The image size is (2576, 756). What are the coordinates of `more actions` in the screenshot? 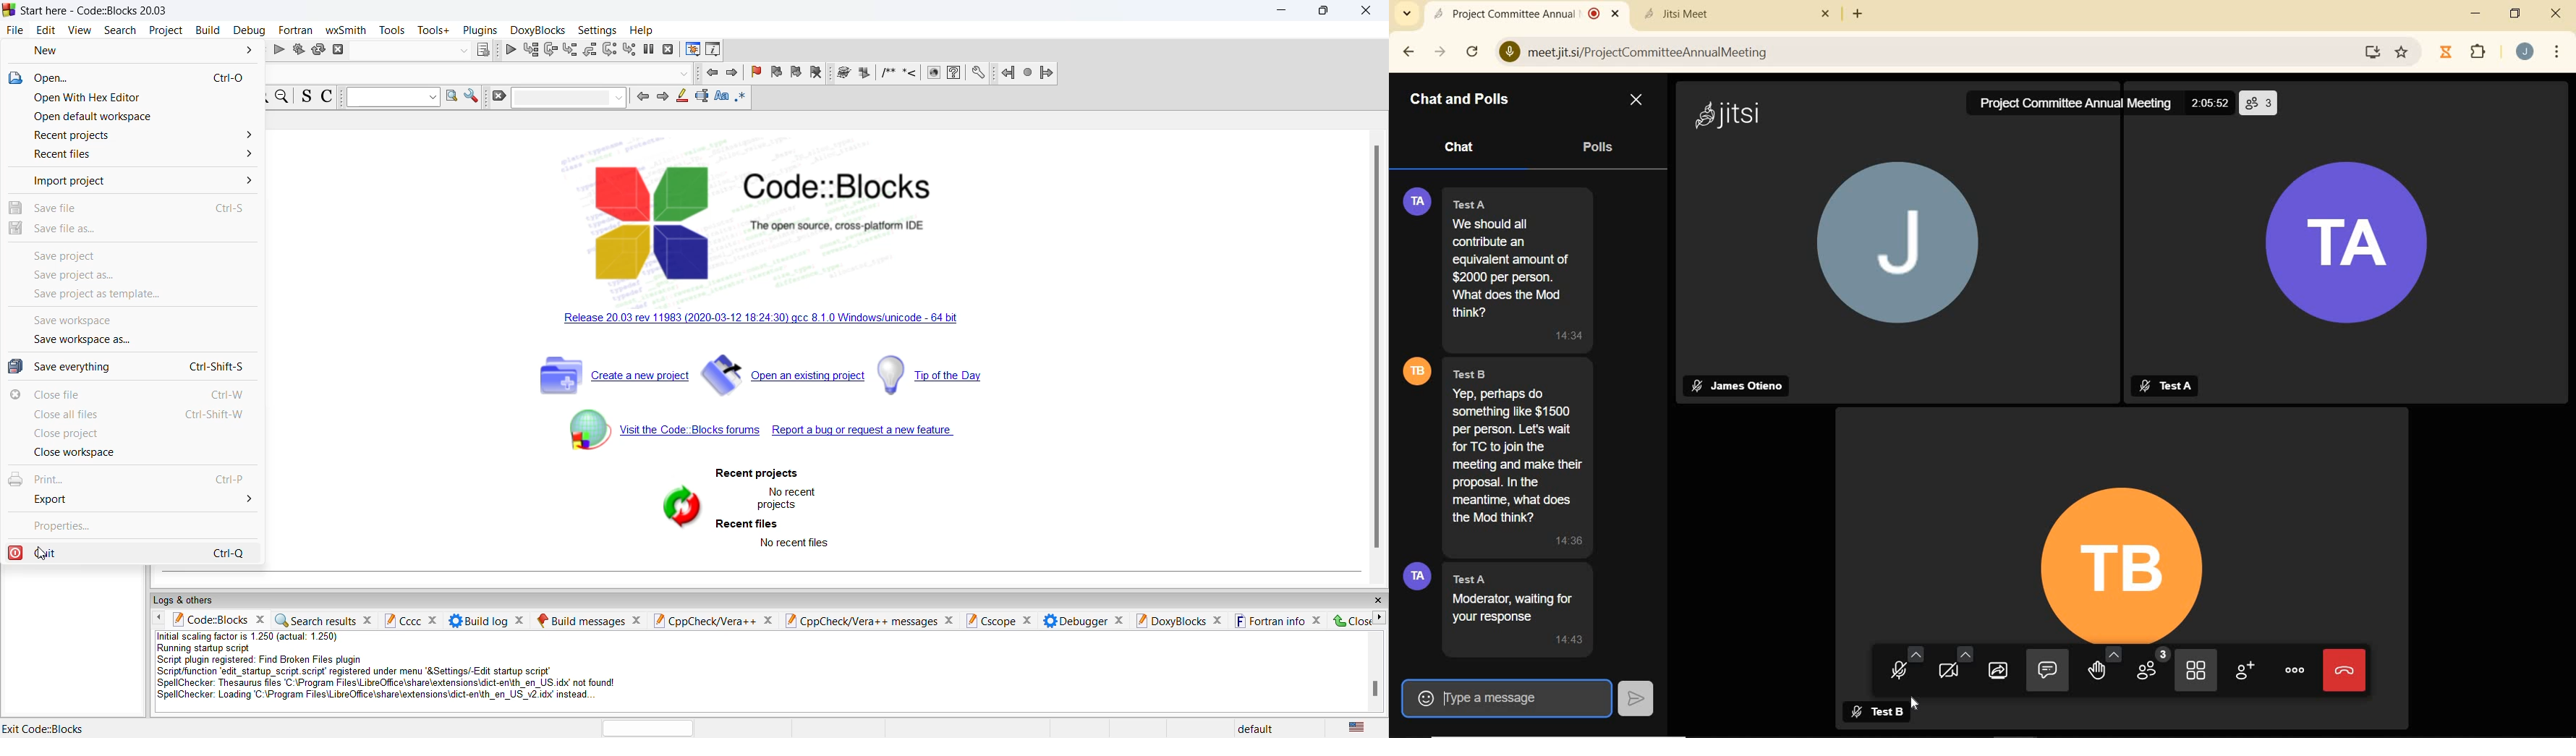 It's located at (2296, 672).